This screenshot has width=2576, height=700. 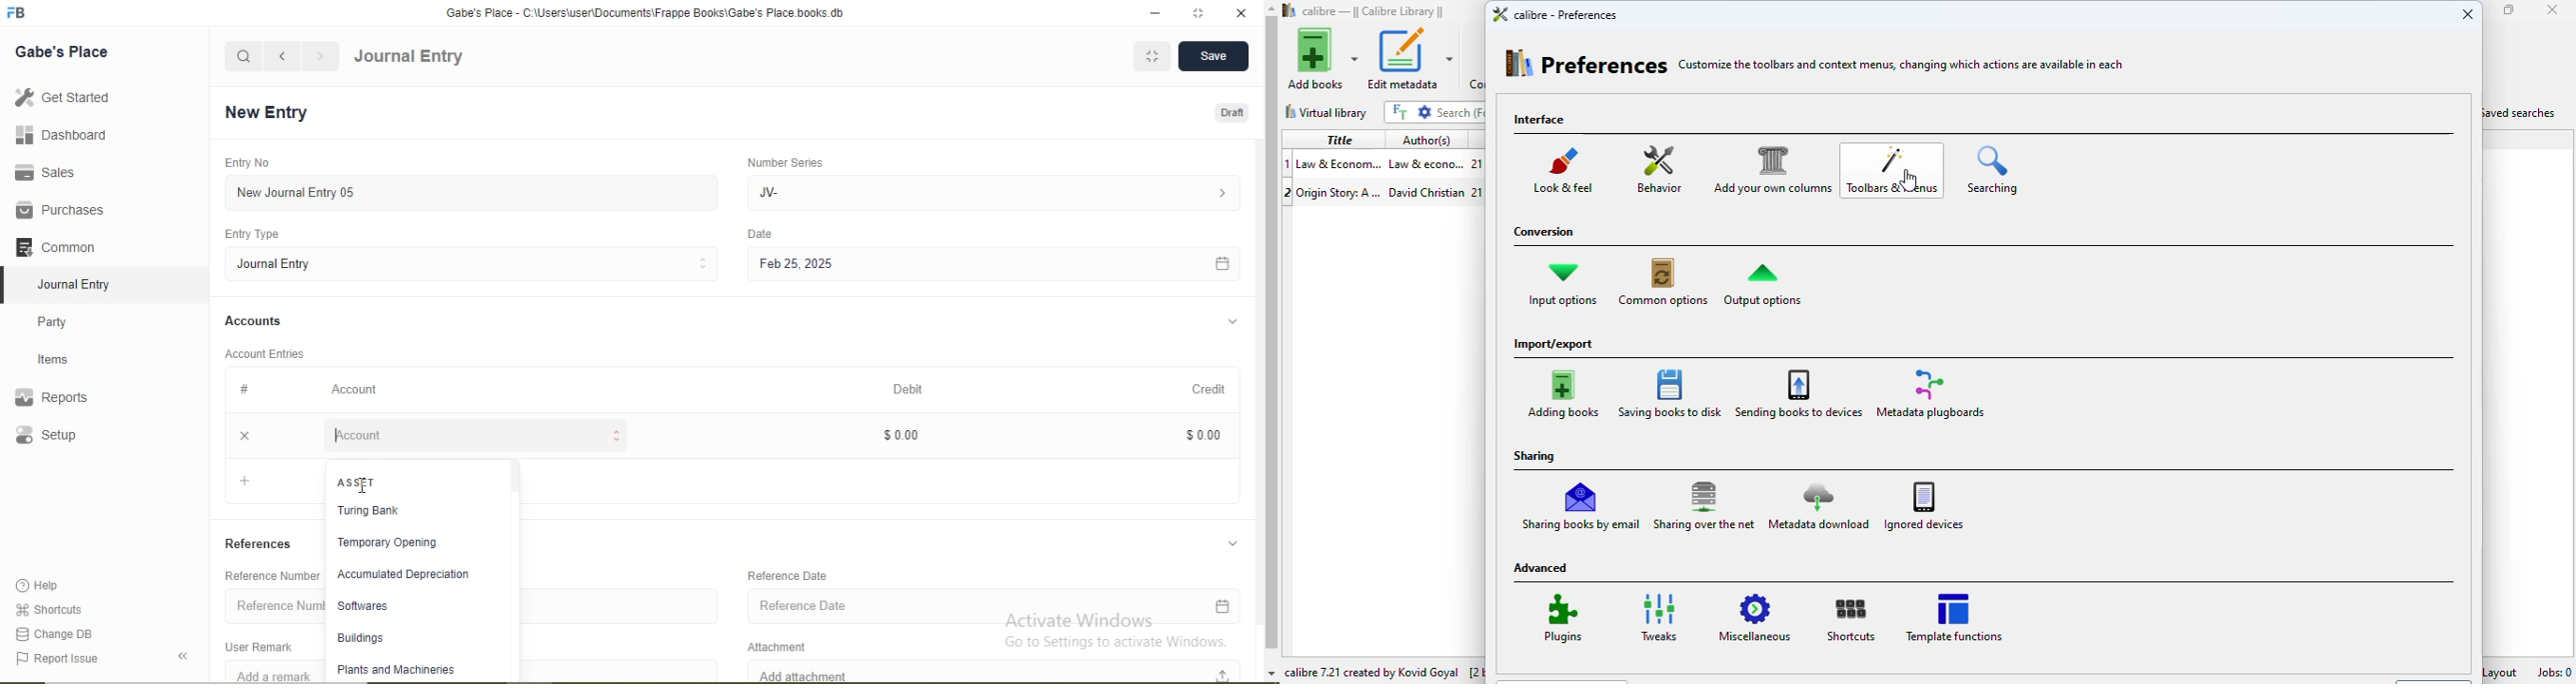 What do you see at coordinates (75, 437) in the screenshot?
I see `Setup` at bounding box center [75, 437].